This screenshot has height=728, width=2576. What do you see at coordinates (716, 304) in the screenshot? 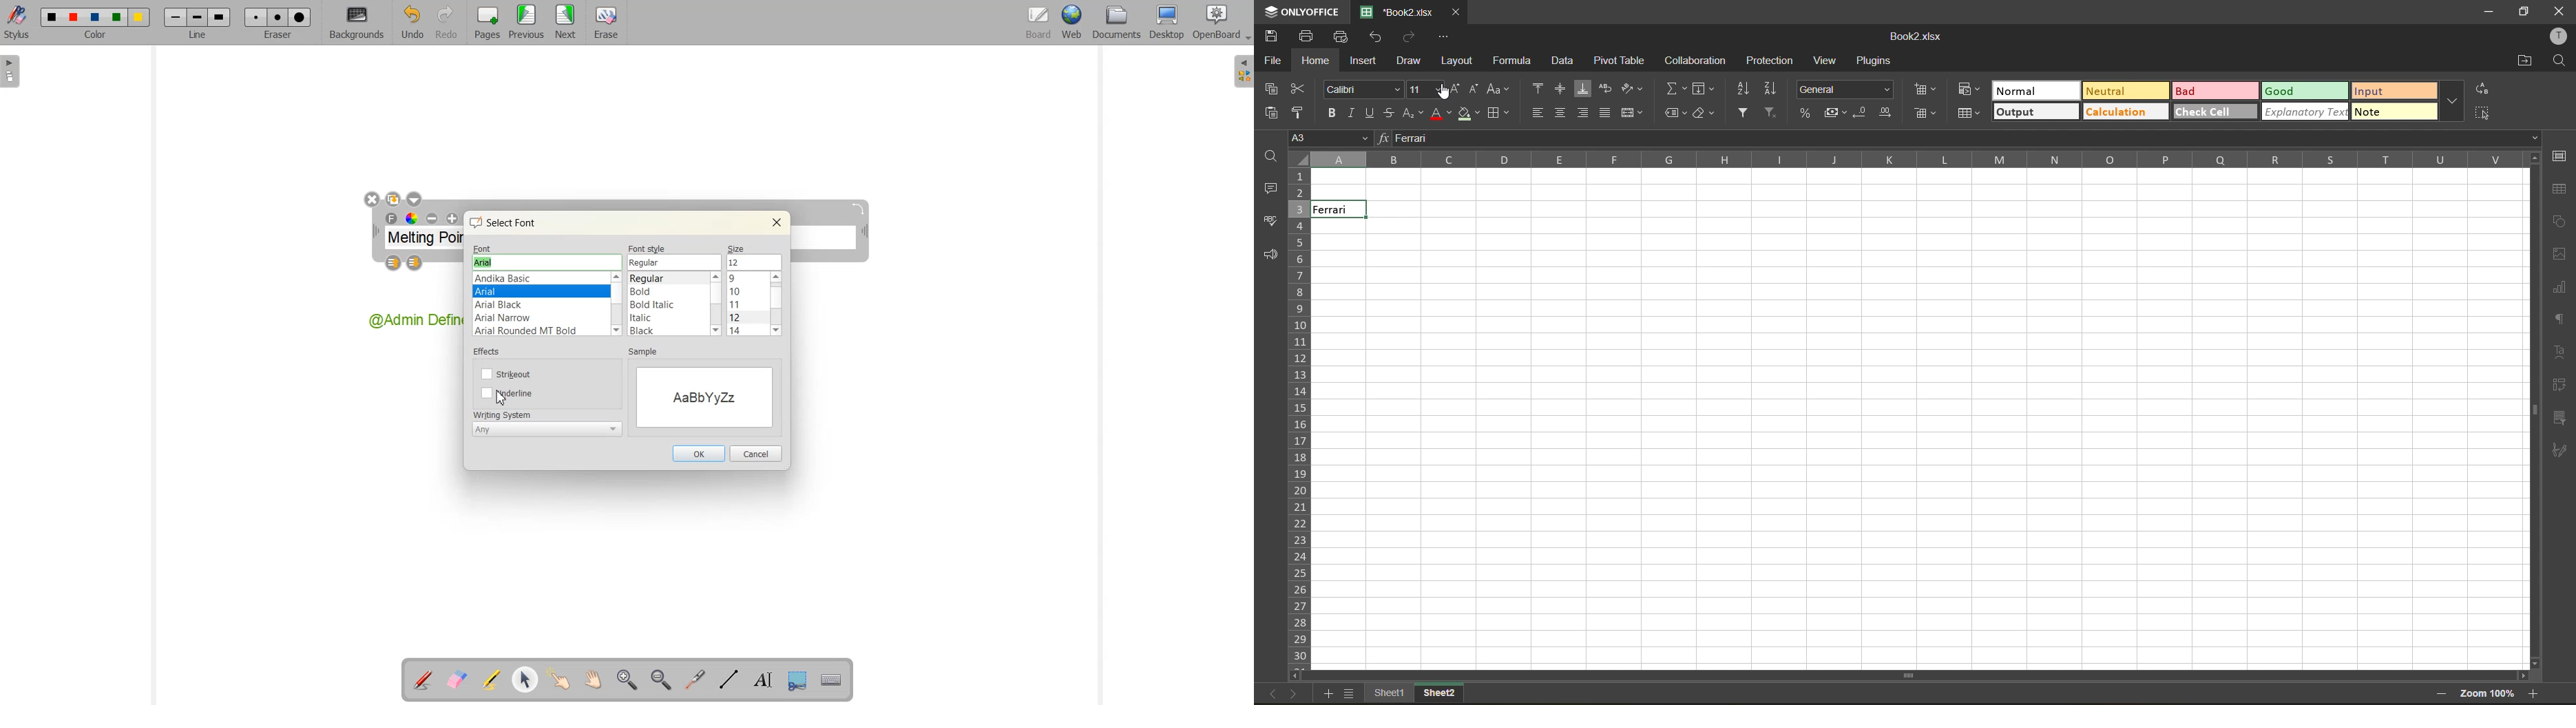
I see `Vertical scroll bar` at bounding box center [716, 304].